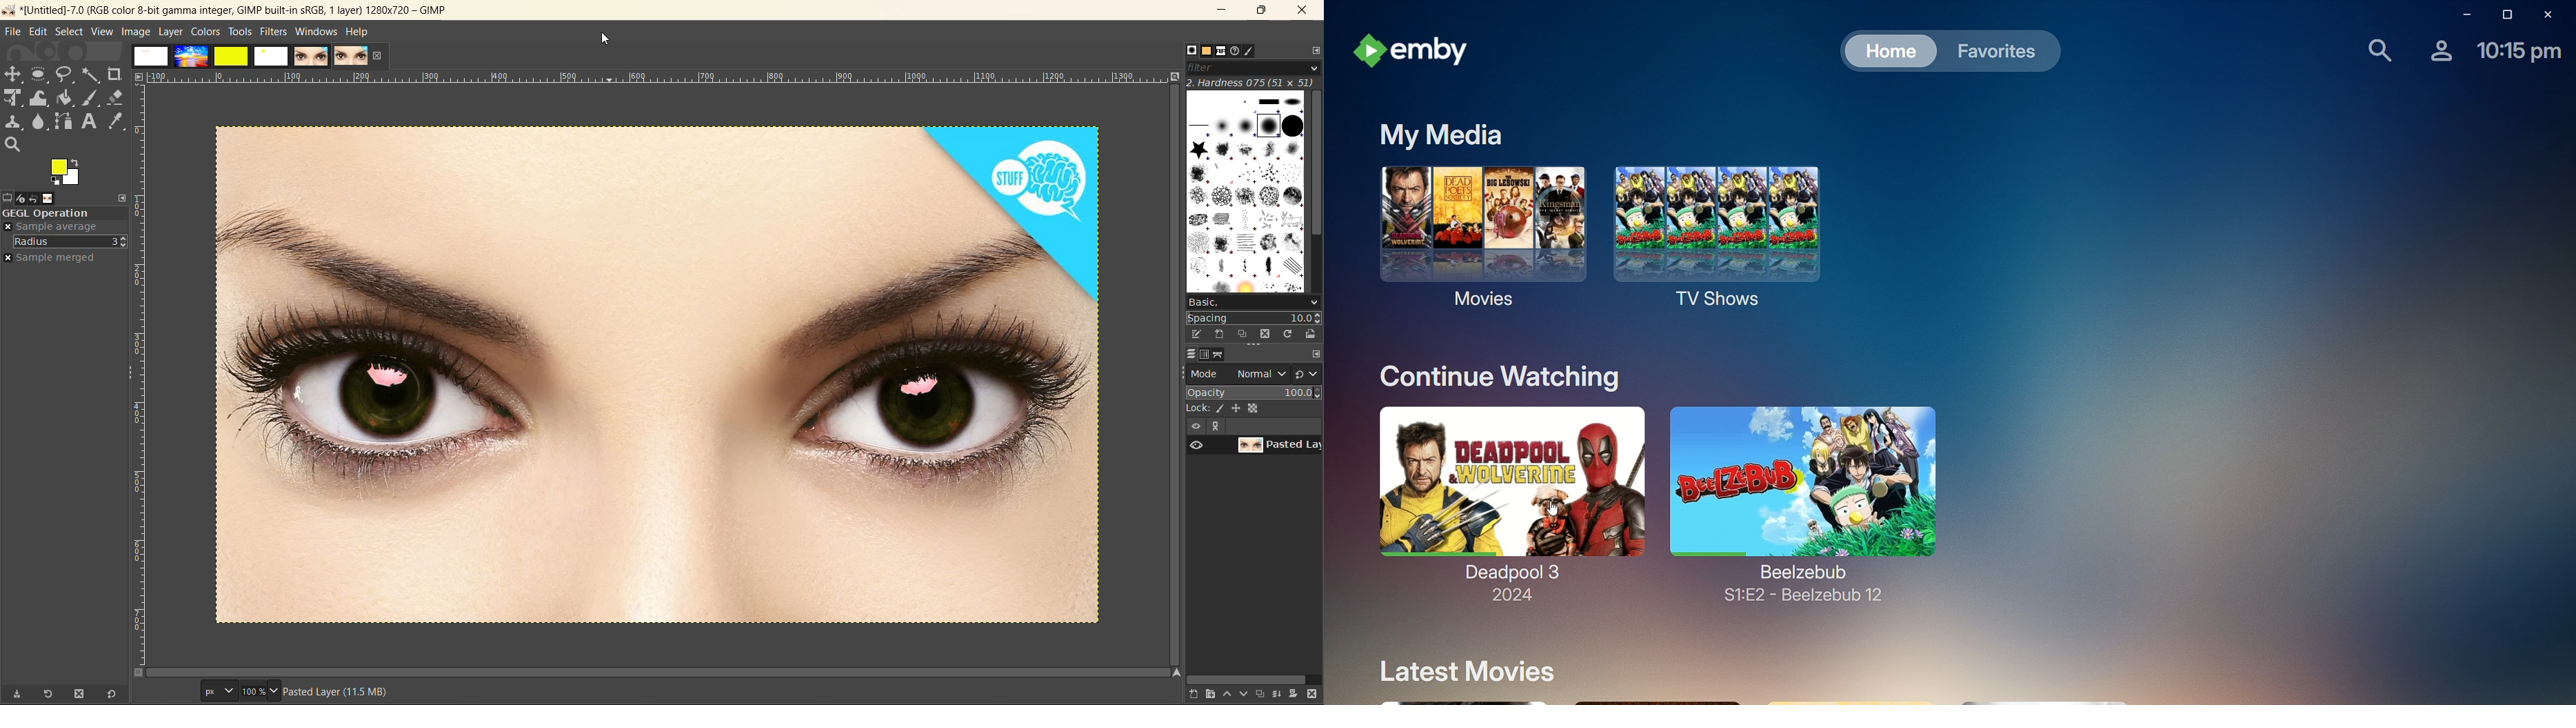 The width and height of the screenshot is (2576, 728). Describe the element at coordinates (239, 691) in the screenshot. I see `size` at that location.